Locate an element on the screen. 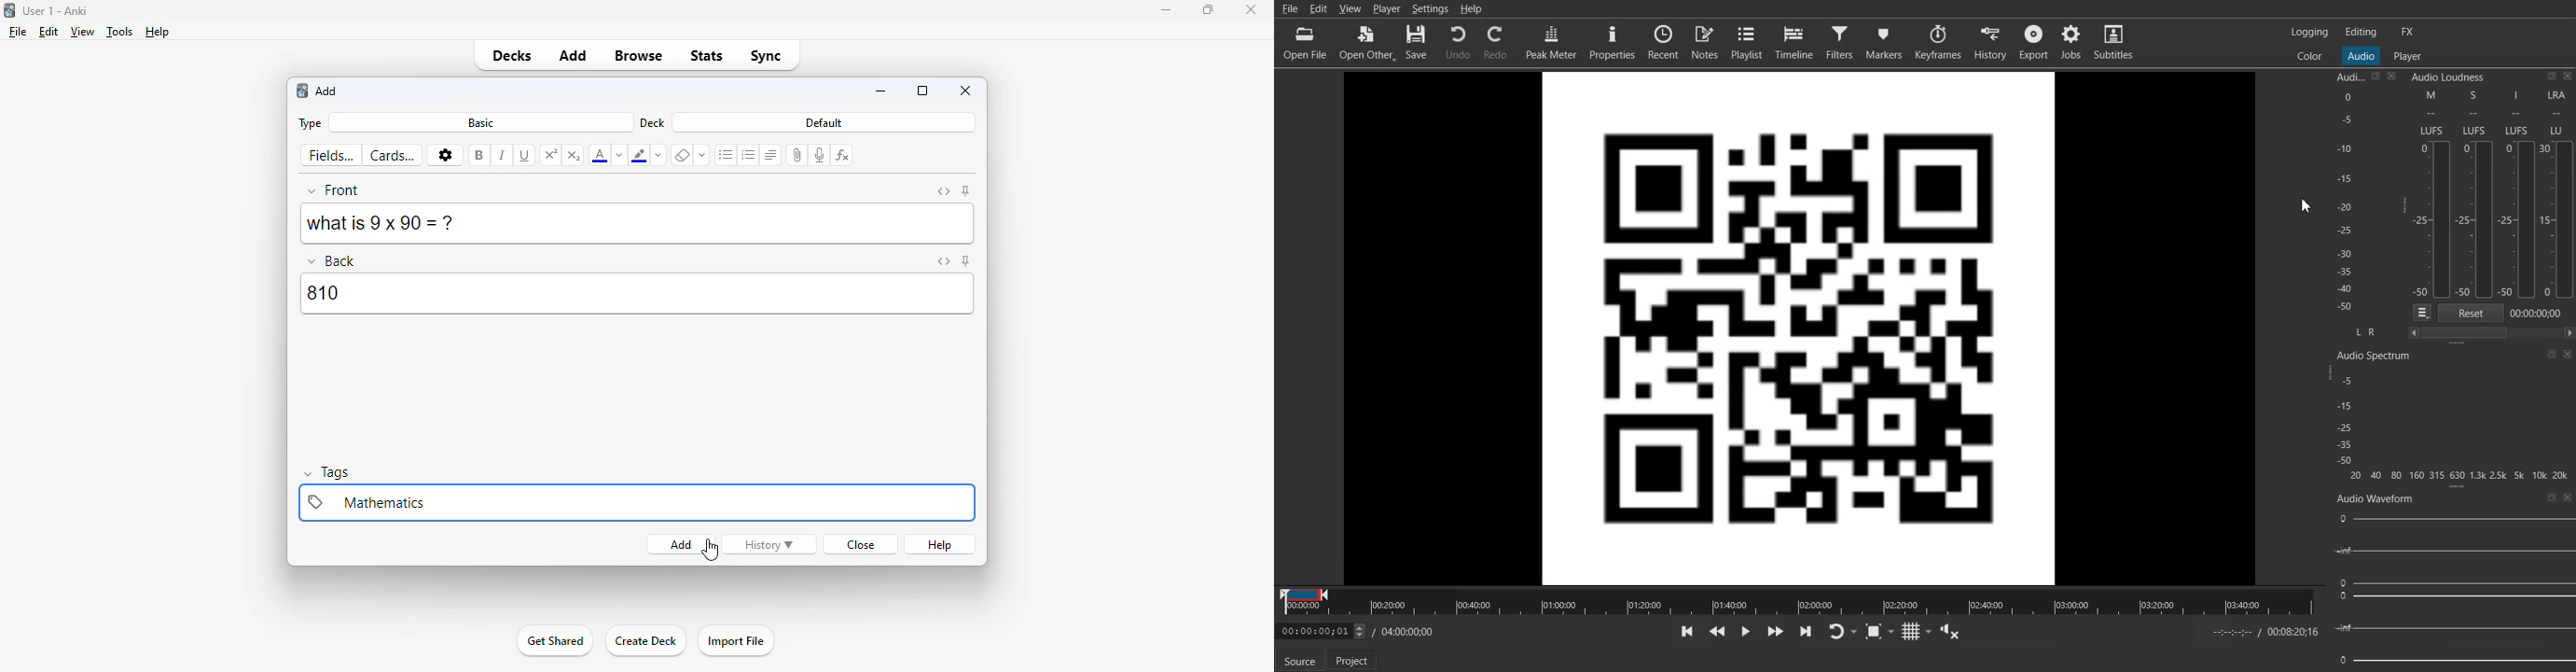 Image resolution: width=2576 pixels, height=672 pixels. options is located at coordinates (445, 156).